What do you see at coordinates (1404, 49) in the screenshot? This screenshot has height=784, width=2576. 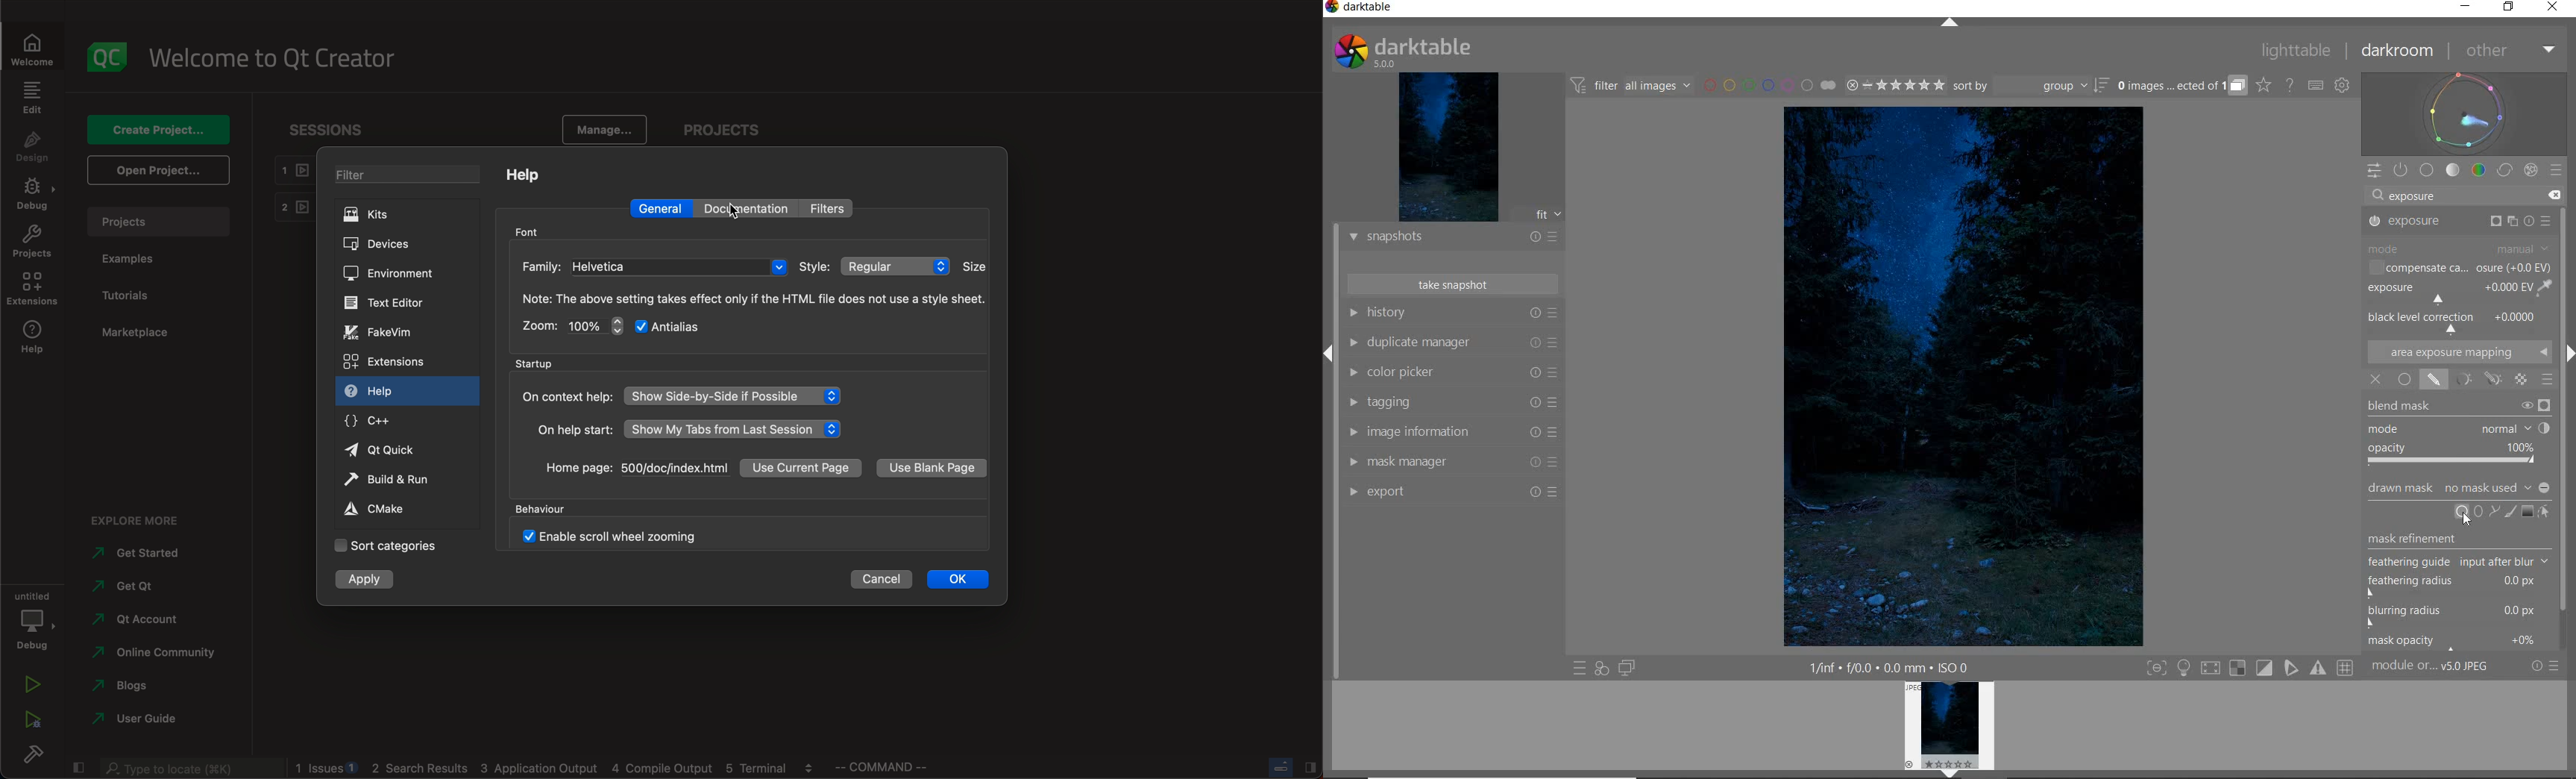 I see `SYSTEM LOGO` at bounding box center [1404, 49].